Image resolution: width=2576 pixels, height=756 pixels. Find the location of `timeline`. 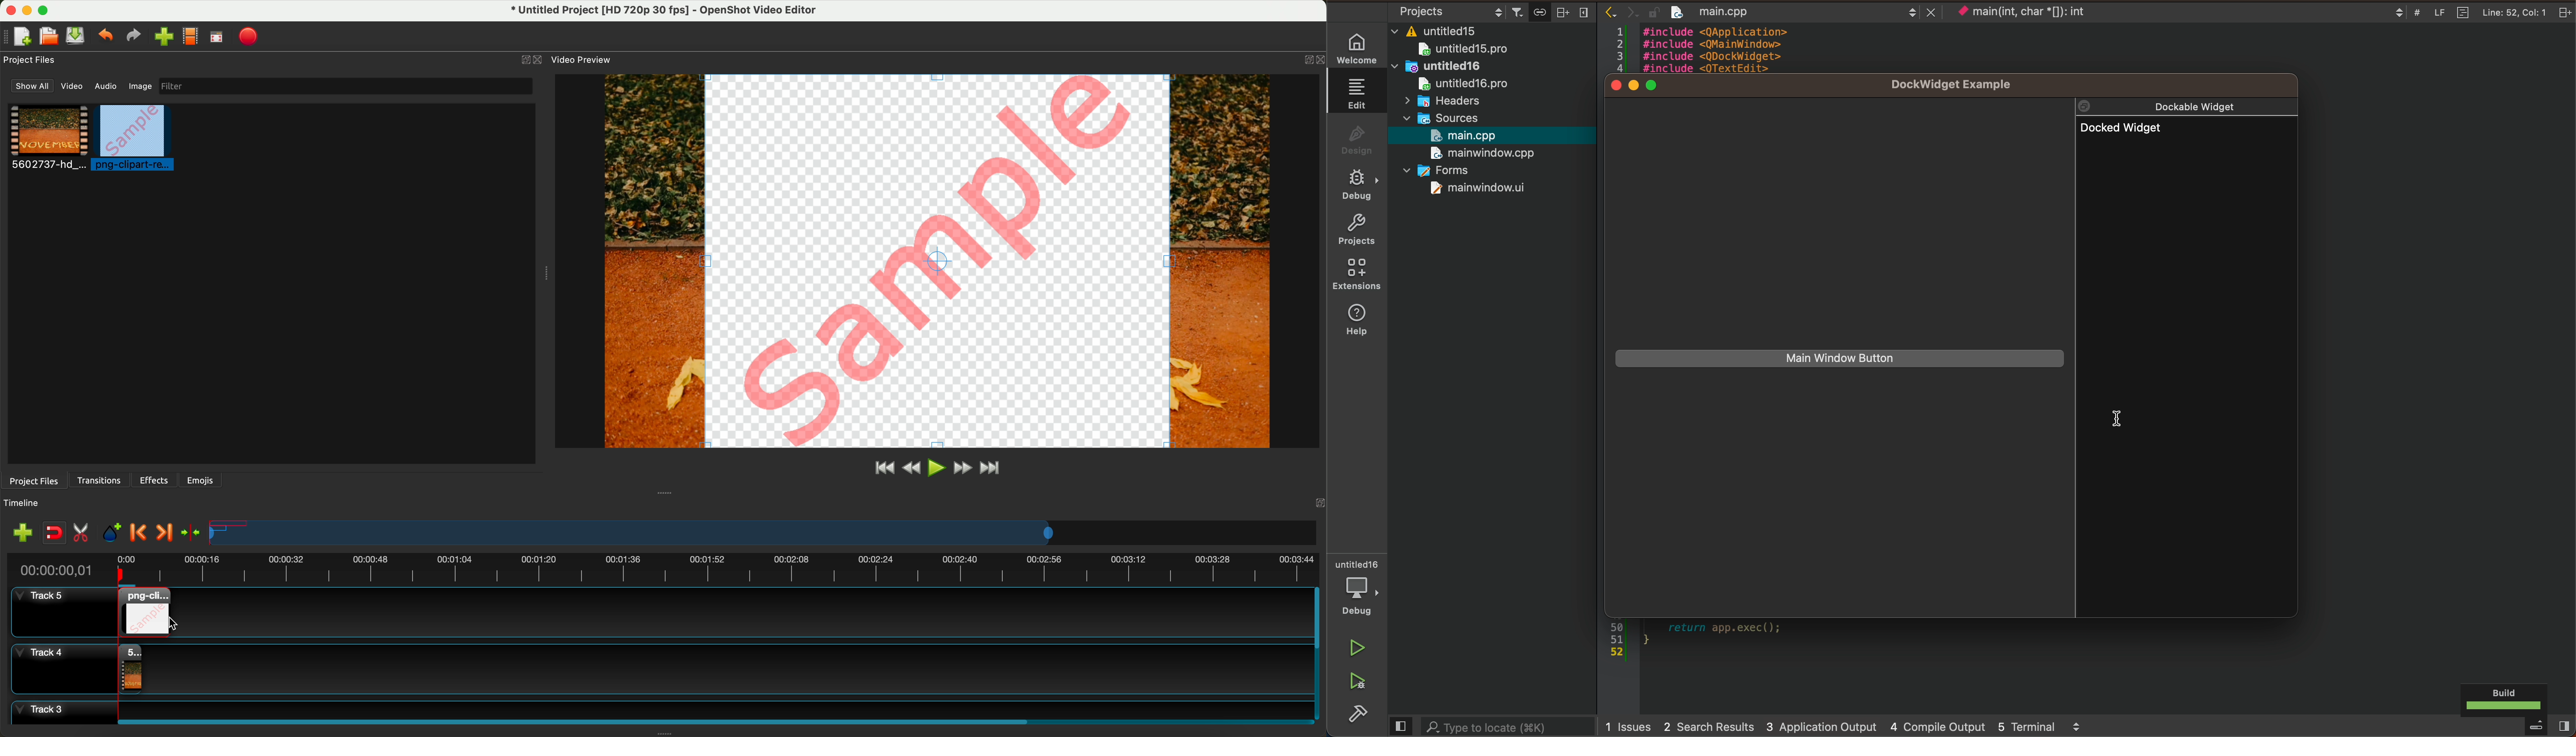

timeline is located at coordinates (27, 503).